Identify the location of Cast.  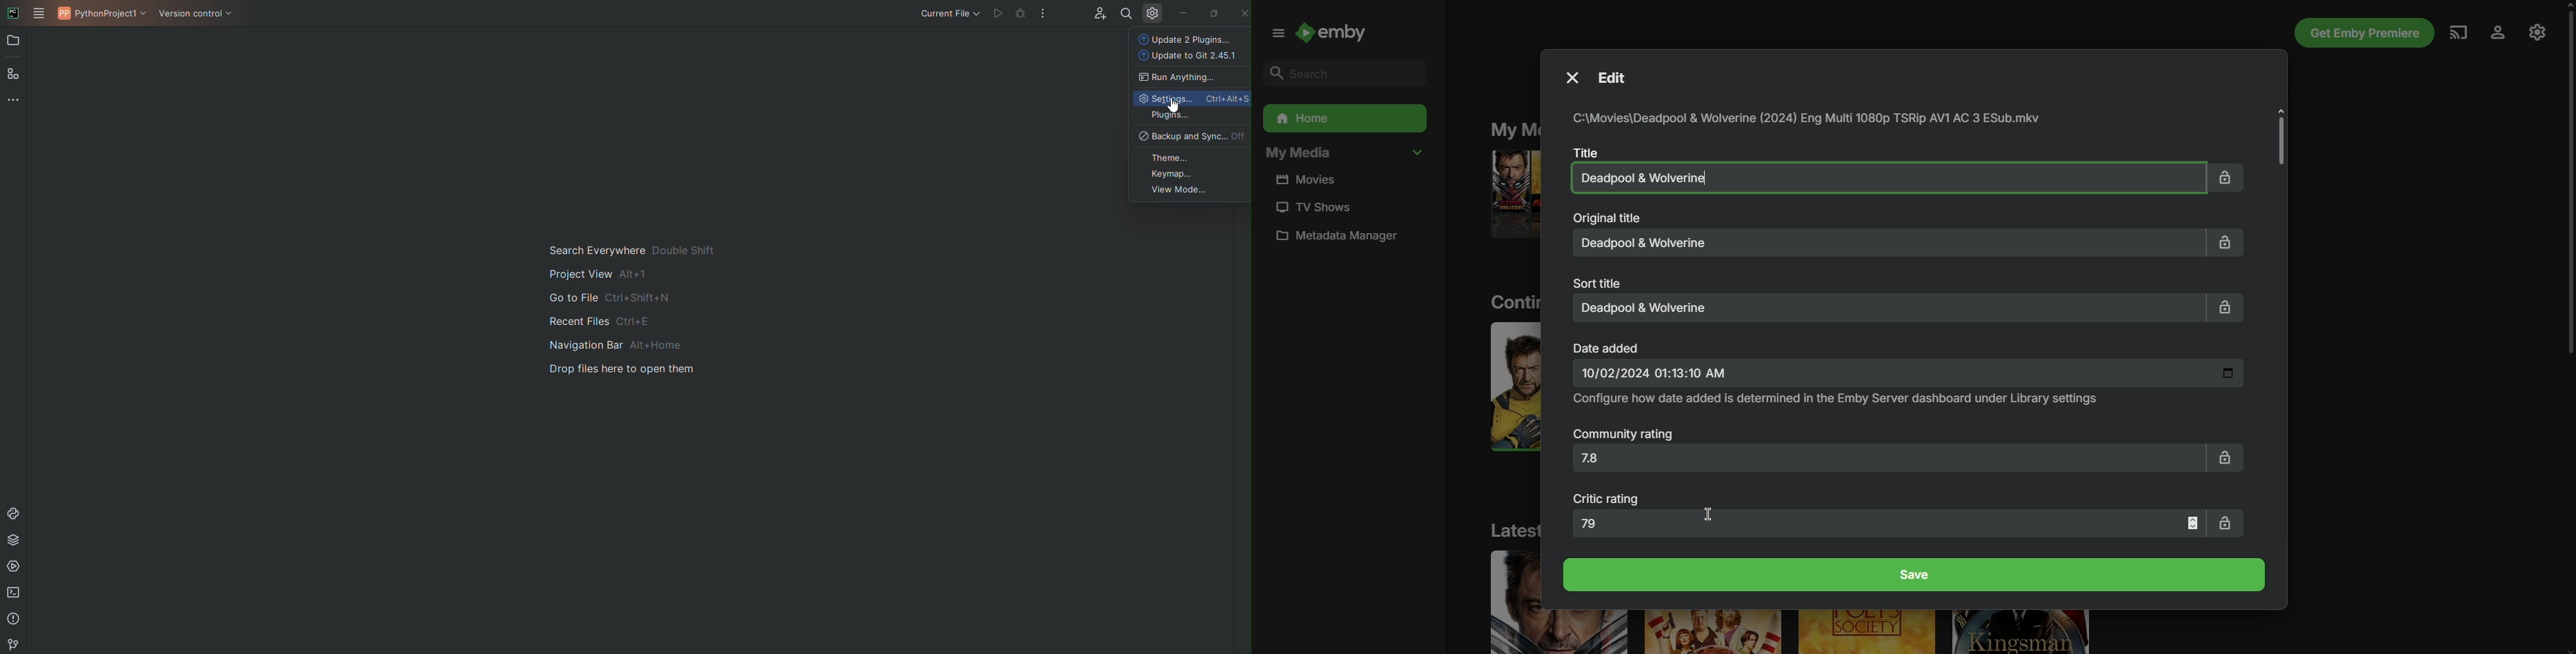
(2457, 32).